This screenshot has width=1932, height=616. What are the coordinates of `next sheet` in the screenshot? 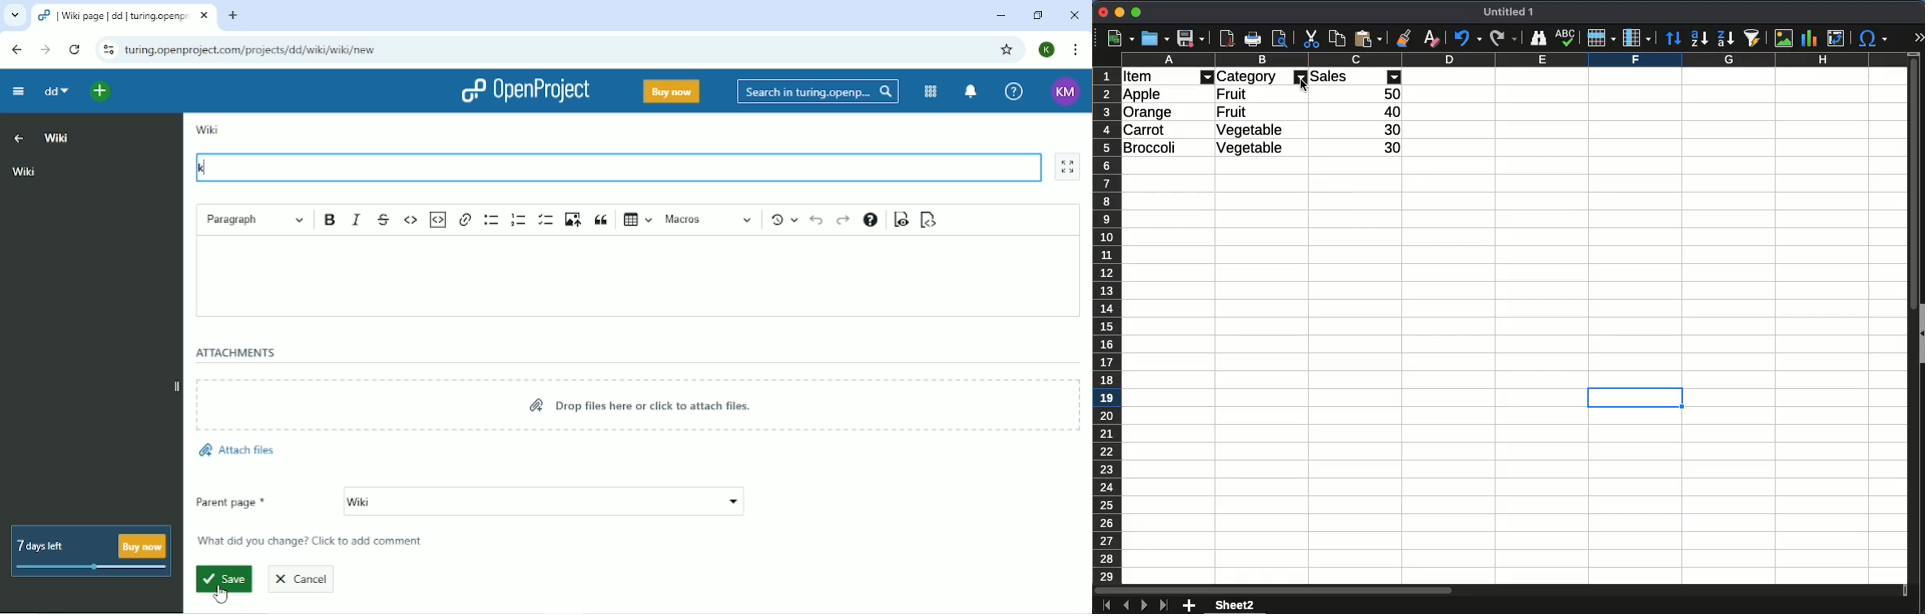 It's located at (1144, 606).